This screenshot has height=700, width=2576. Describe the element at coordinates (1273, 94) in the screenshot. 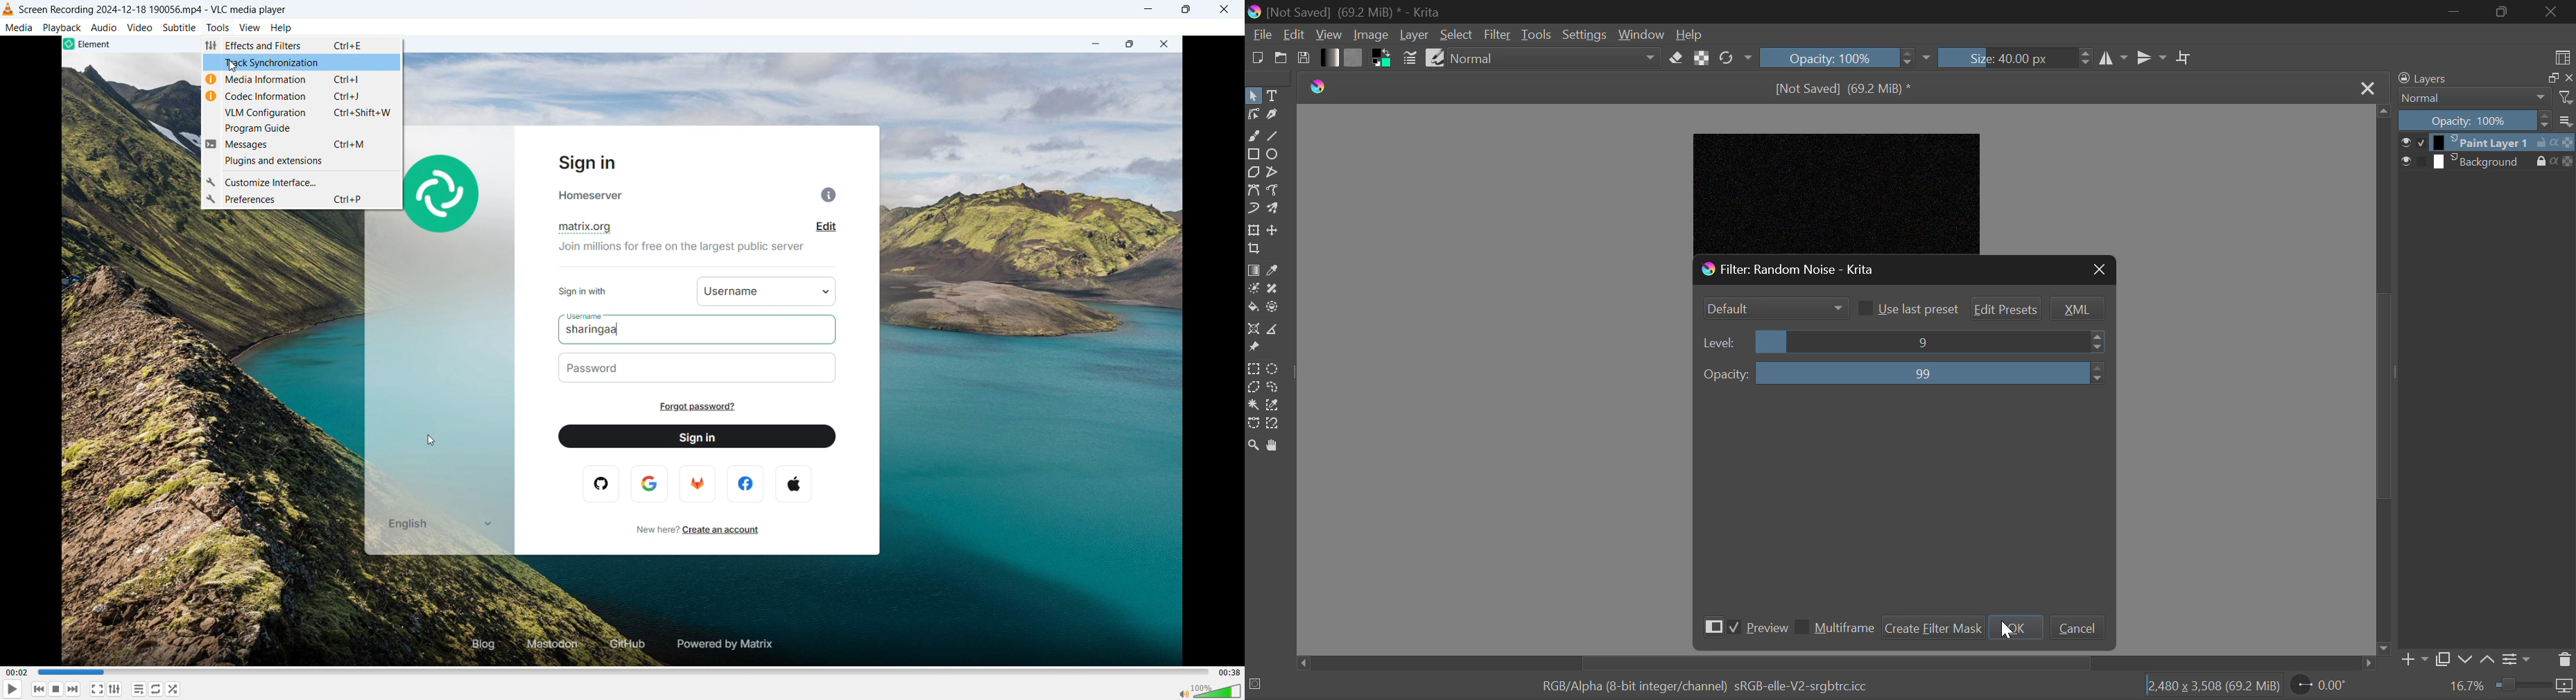

I see `Text` at that location.